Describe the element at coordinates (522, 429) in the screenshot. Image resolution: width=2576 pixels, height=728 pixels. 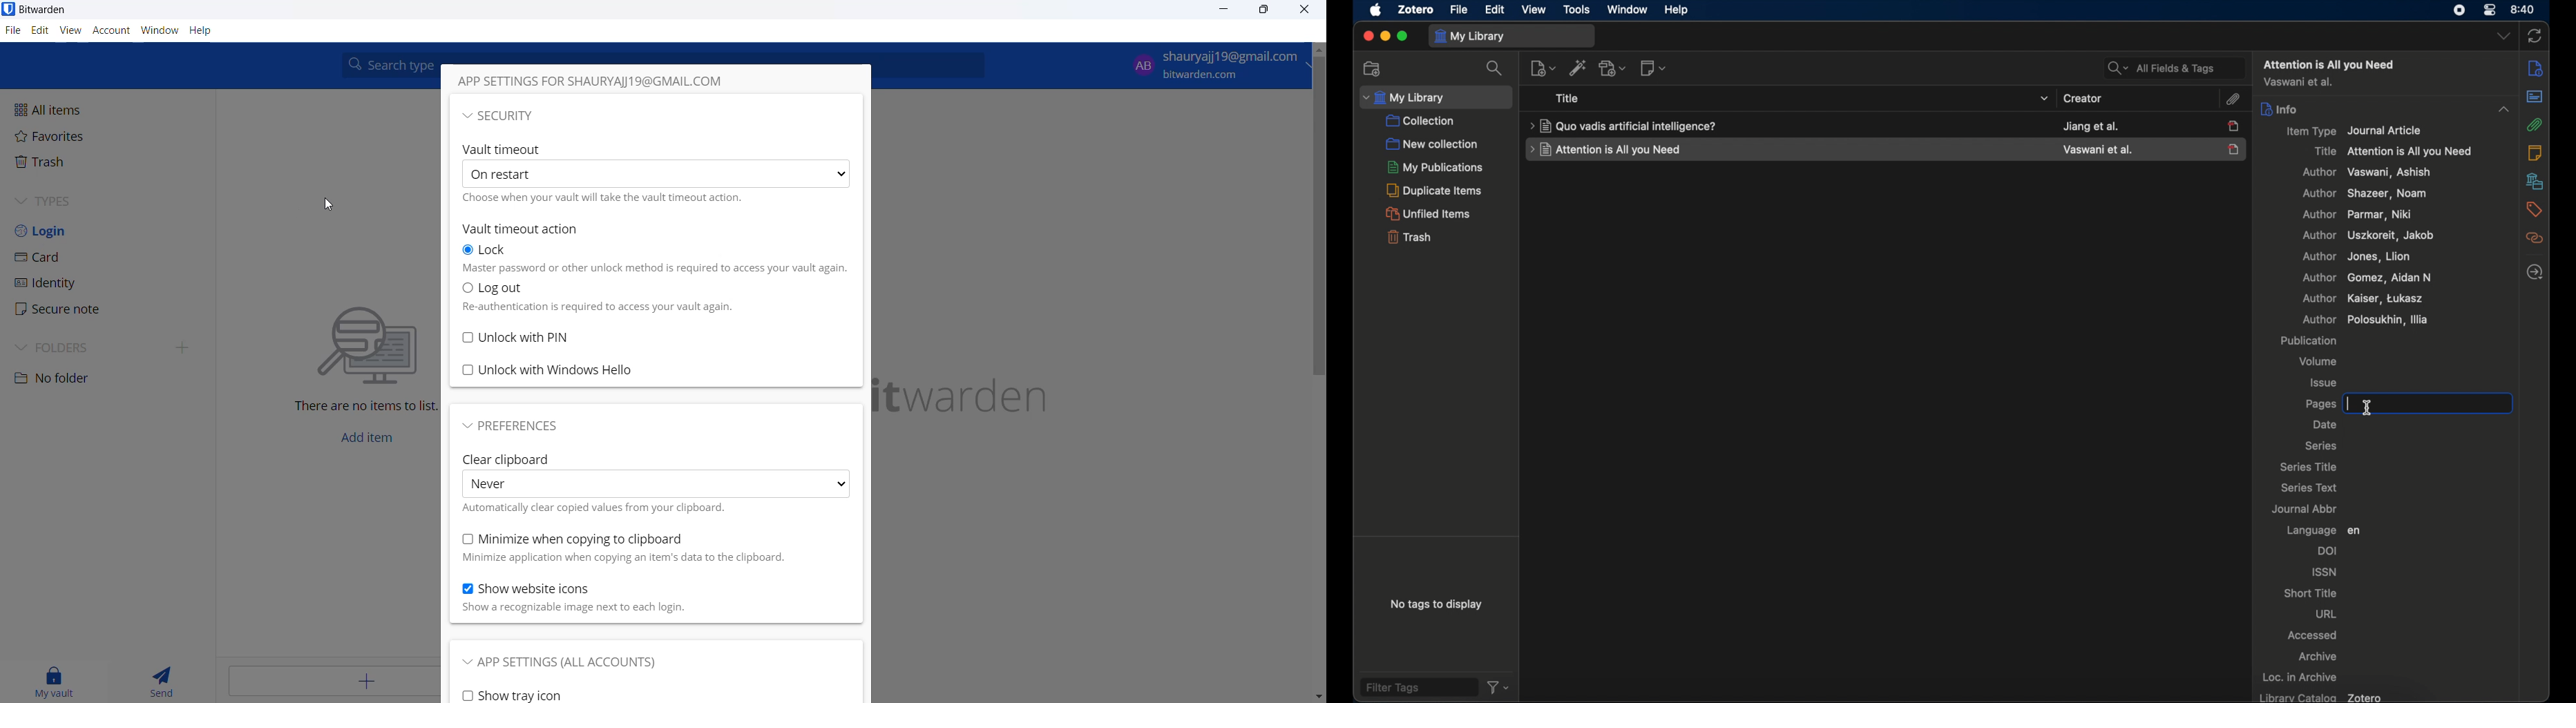
I see `preferences options` at that location.